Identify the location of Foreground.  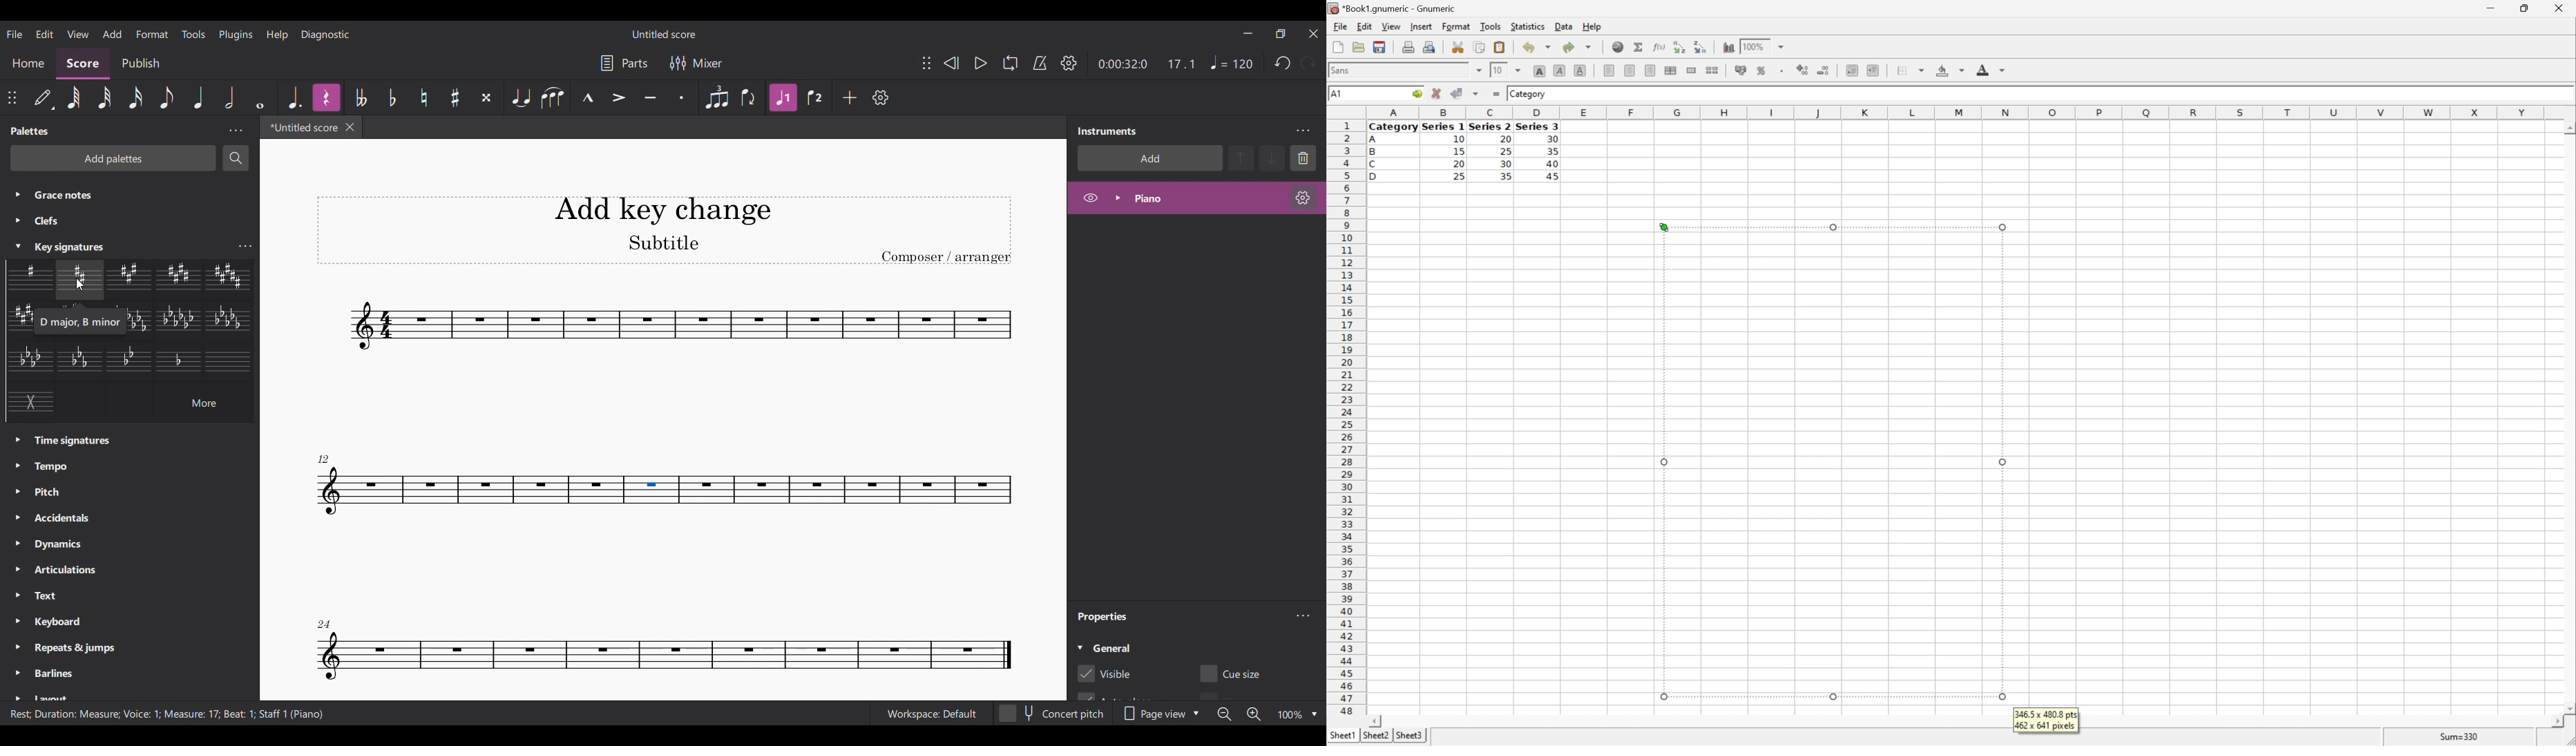
(1990, 68).